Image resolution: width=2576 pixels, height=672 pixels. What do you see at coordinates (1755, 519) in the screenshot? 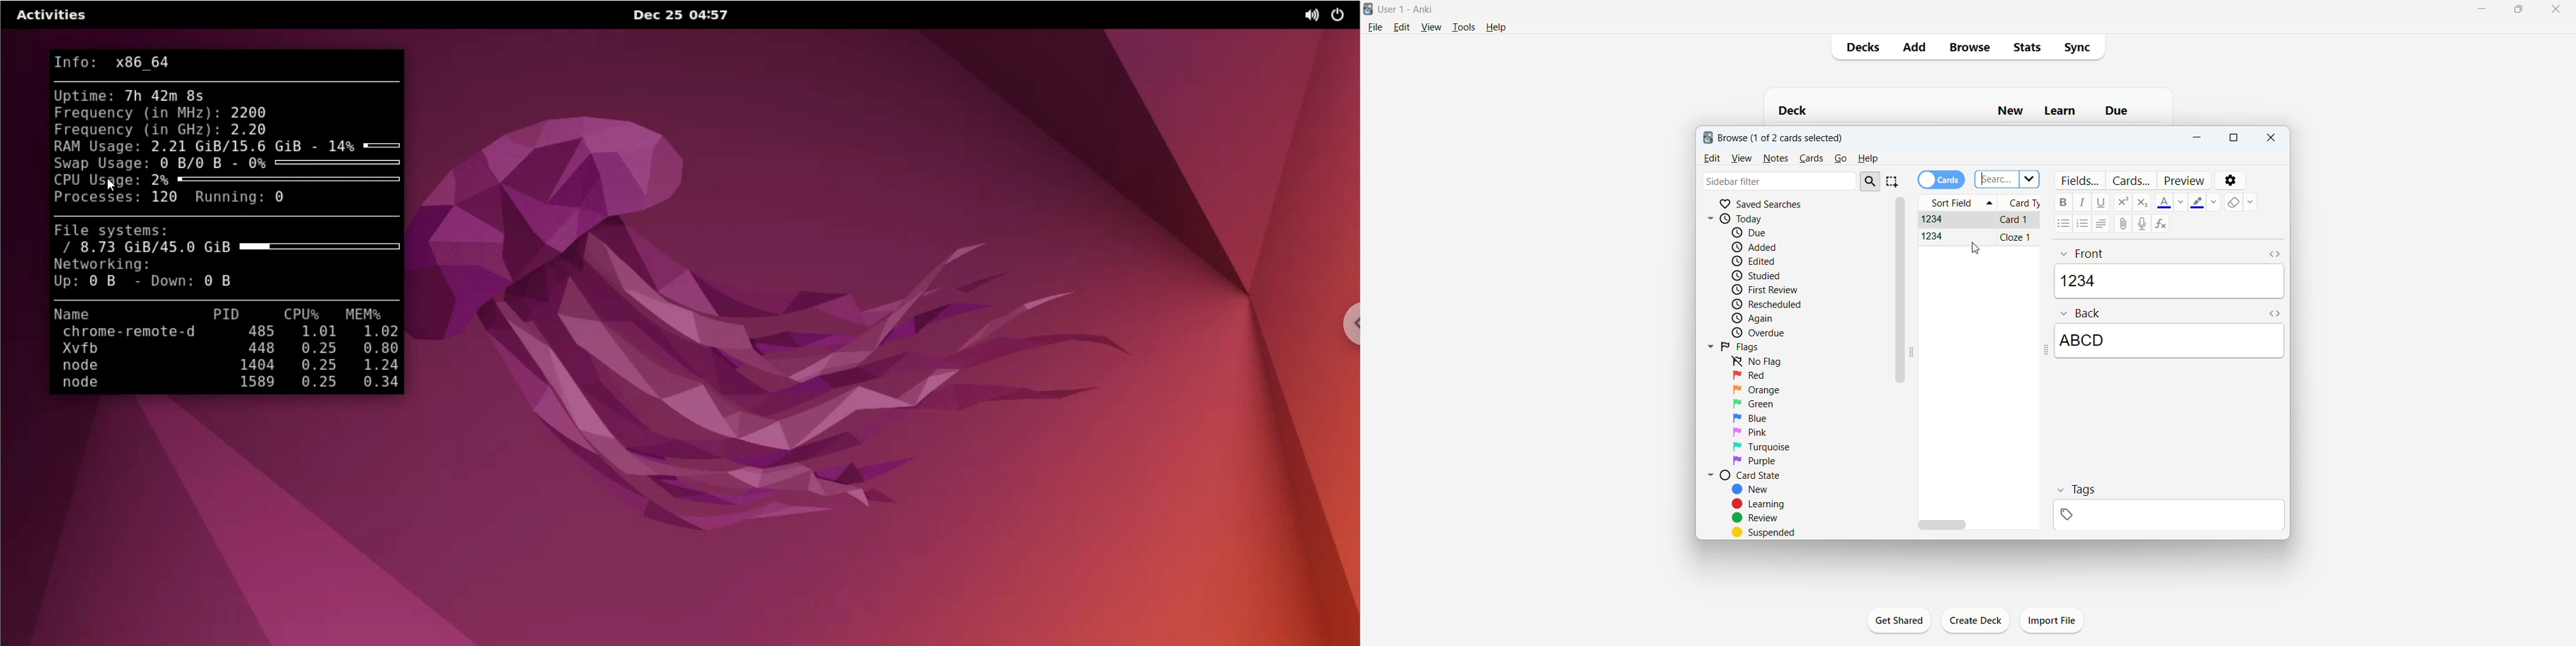
I see `review` at bounding box center [1755, 519].